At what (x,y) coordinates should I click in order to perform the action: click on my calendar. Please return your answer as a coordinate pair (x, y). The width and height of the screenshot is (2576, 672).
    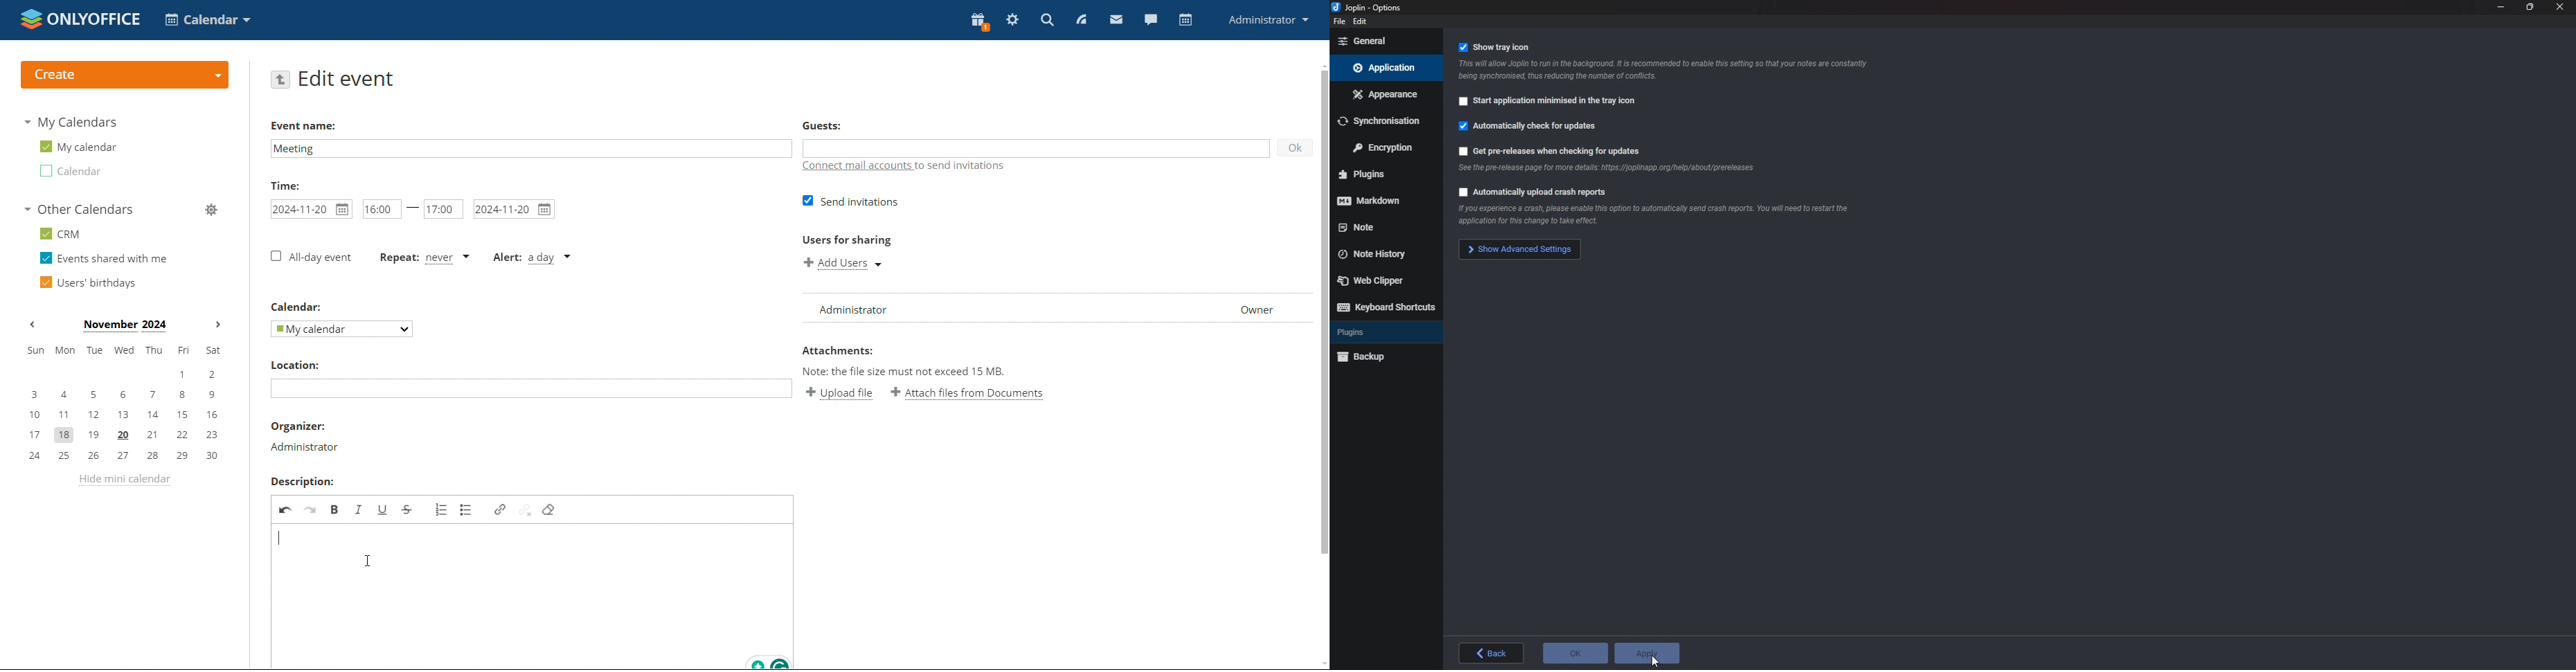
    Looking at the image, I should click on (78, 145).